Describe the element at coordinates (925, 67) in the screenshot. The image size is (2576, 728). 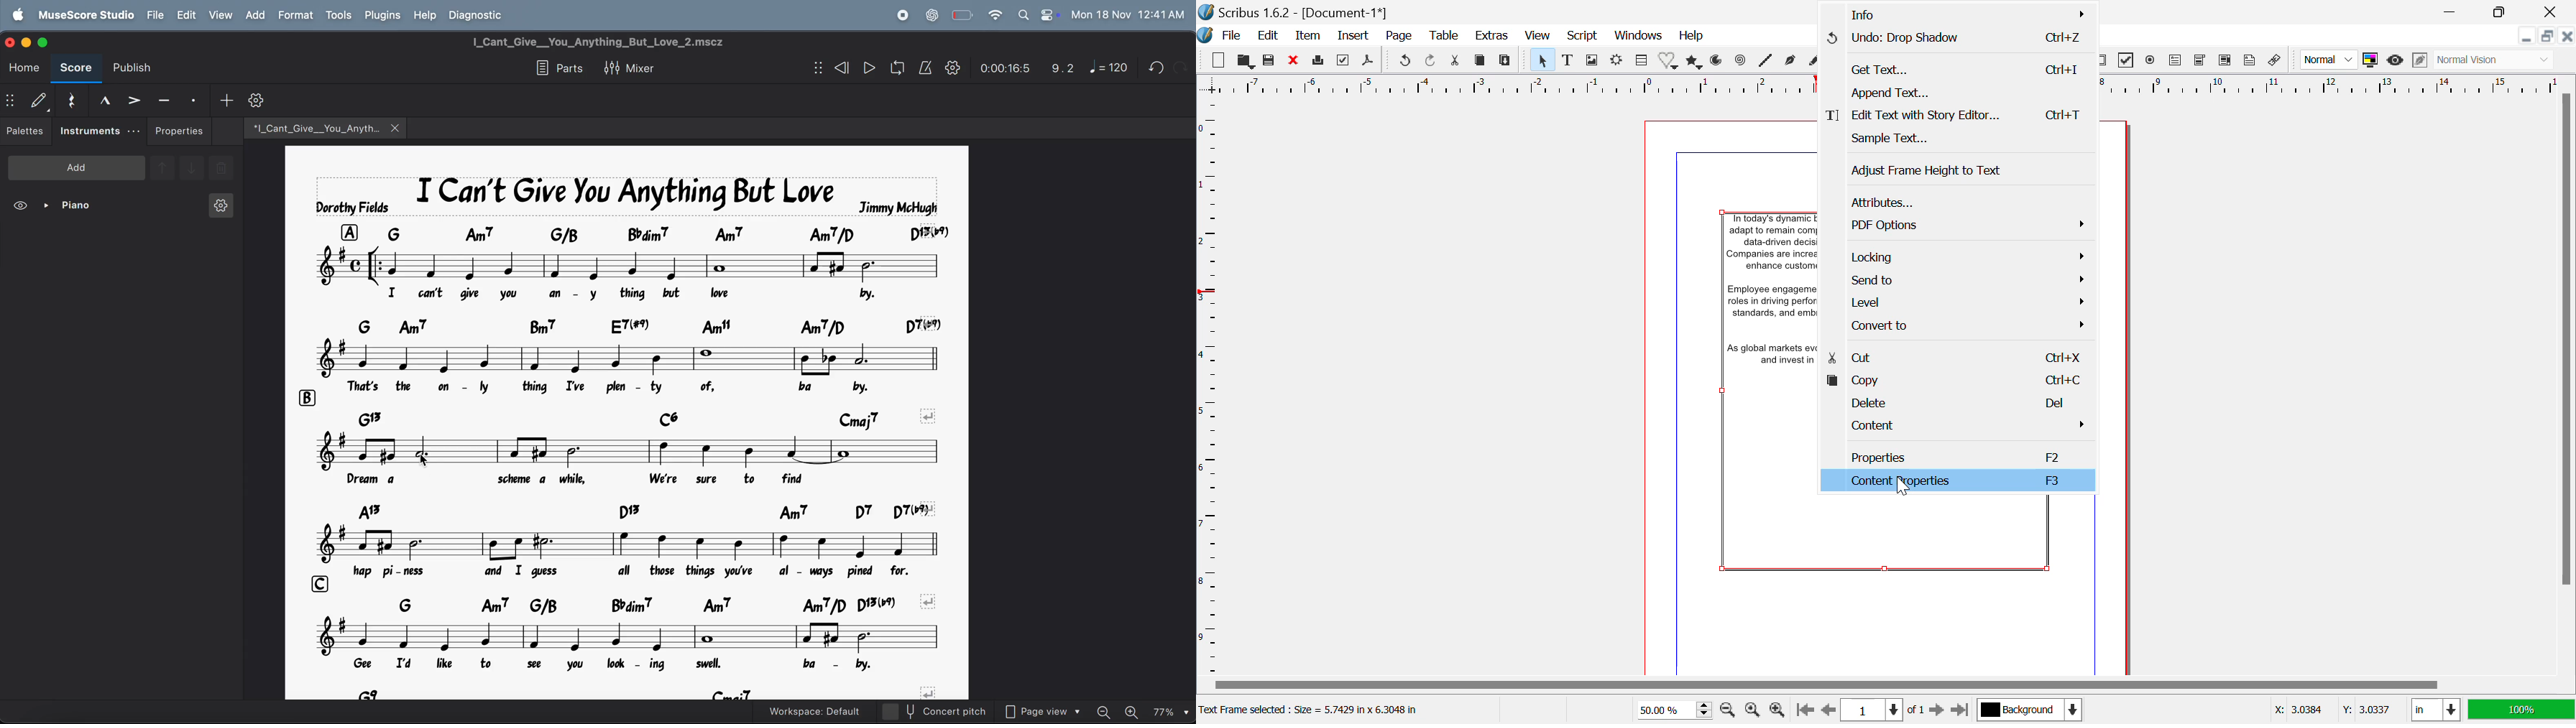
I see `metronome` at that location.